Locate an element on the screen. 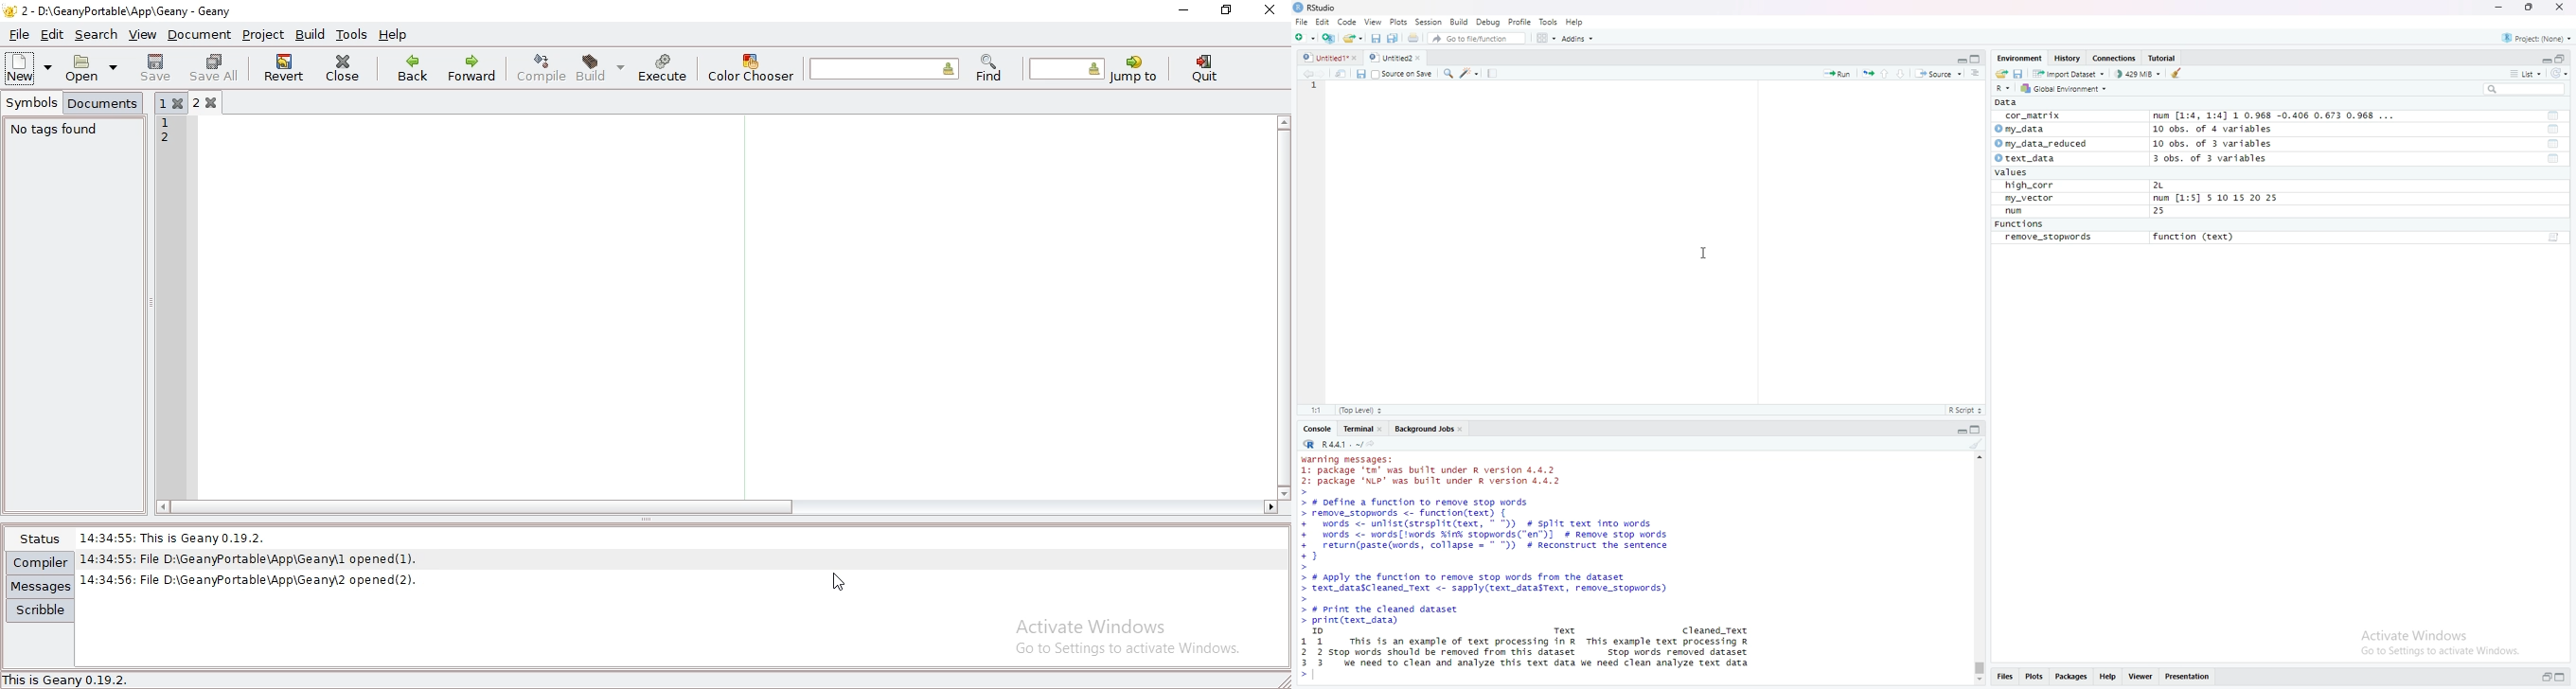 This screenshot has height=700, width=2576. View current working directory is located at coordinates (1370, 442).